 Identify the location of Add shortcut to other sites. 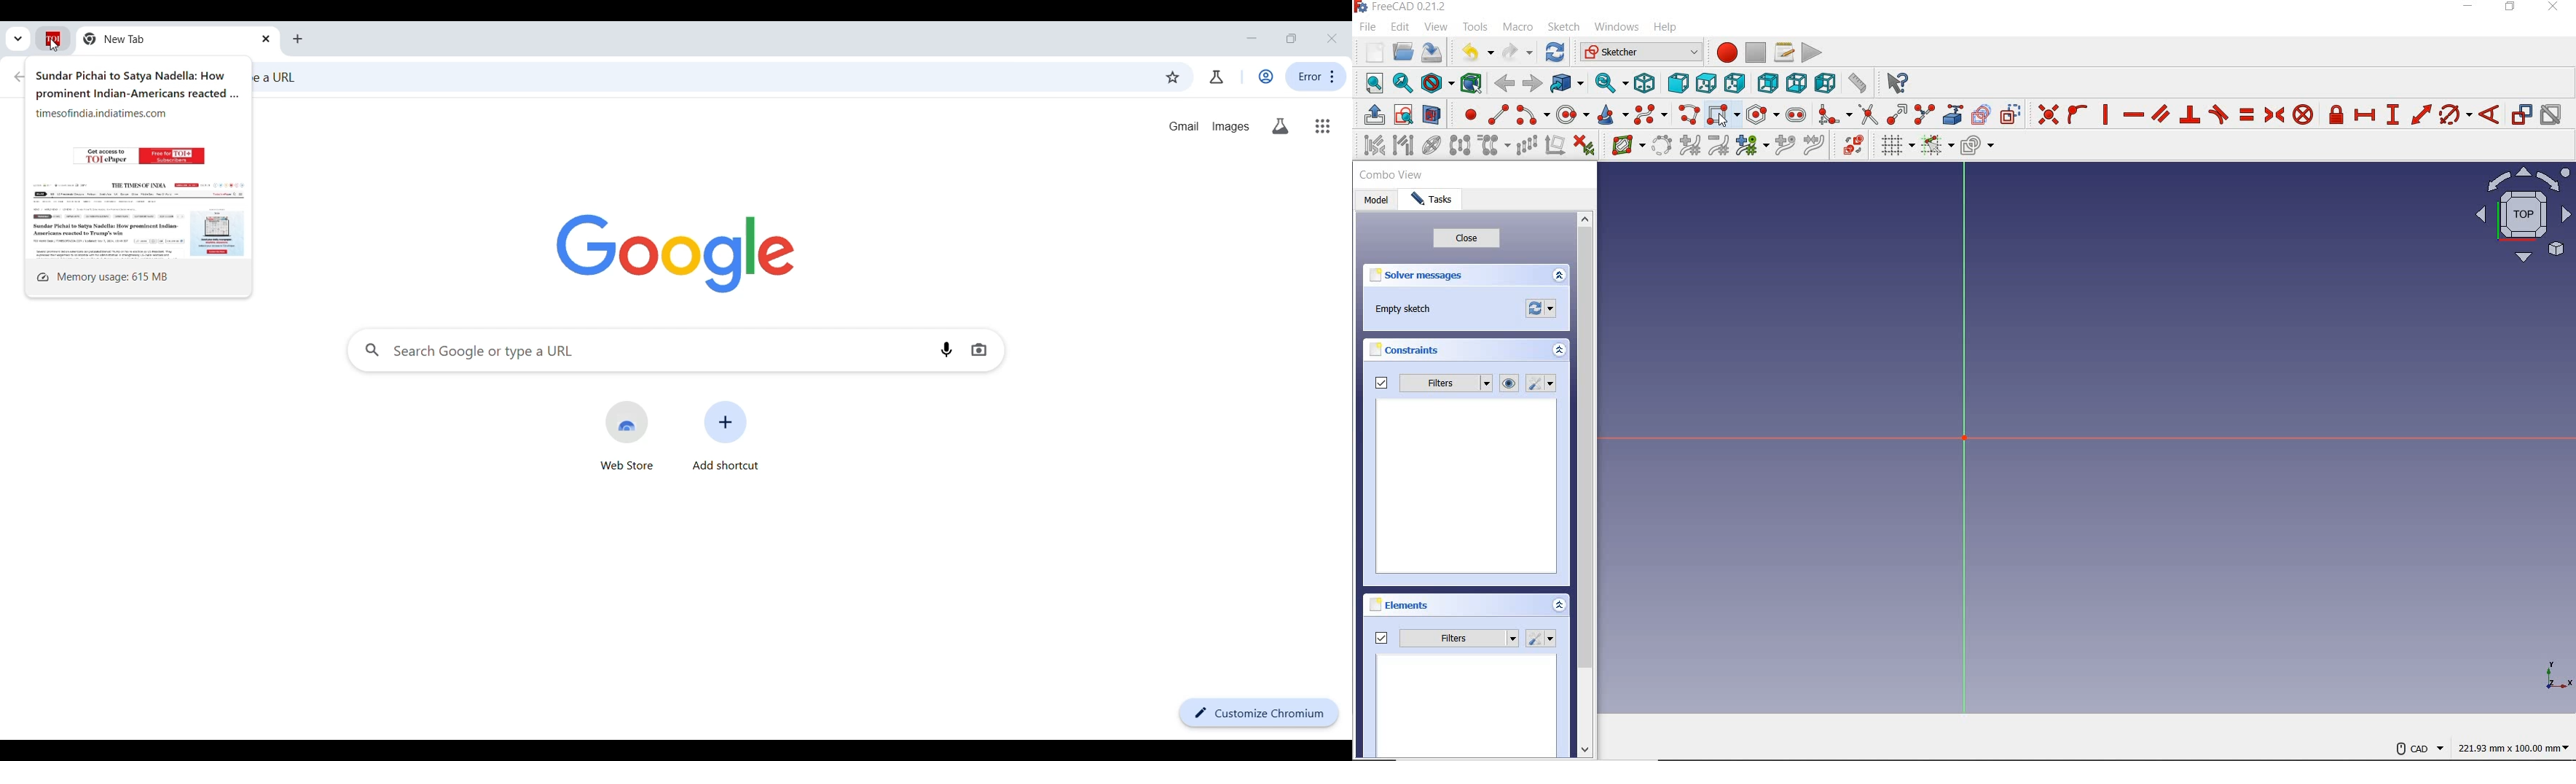
(726, 435).